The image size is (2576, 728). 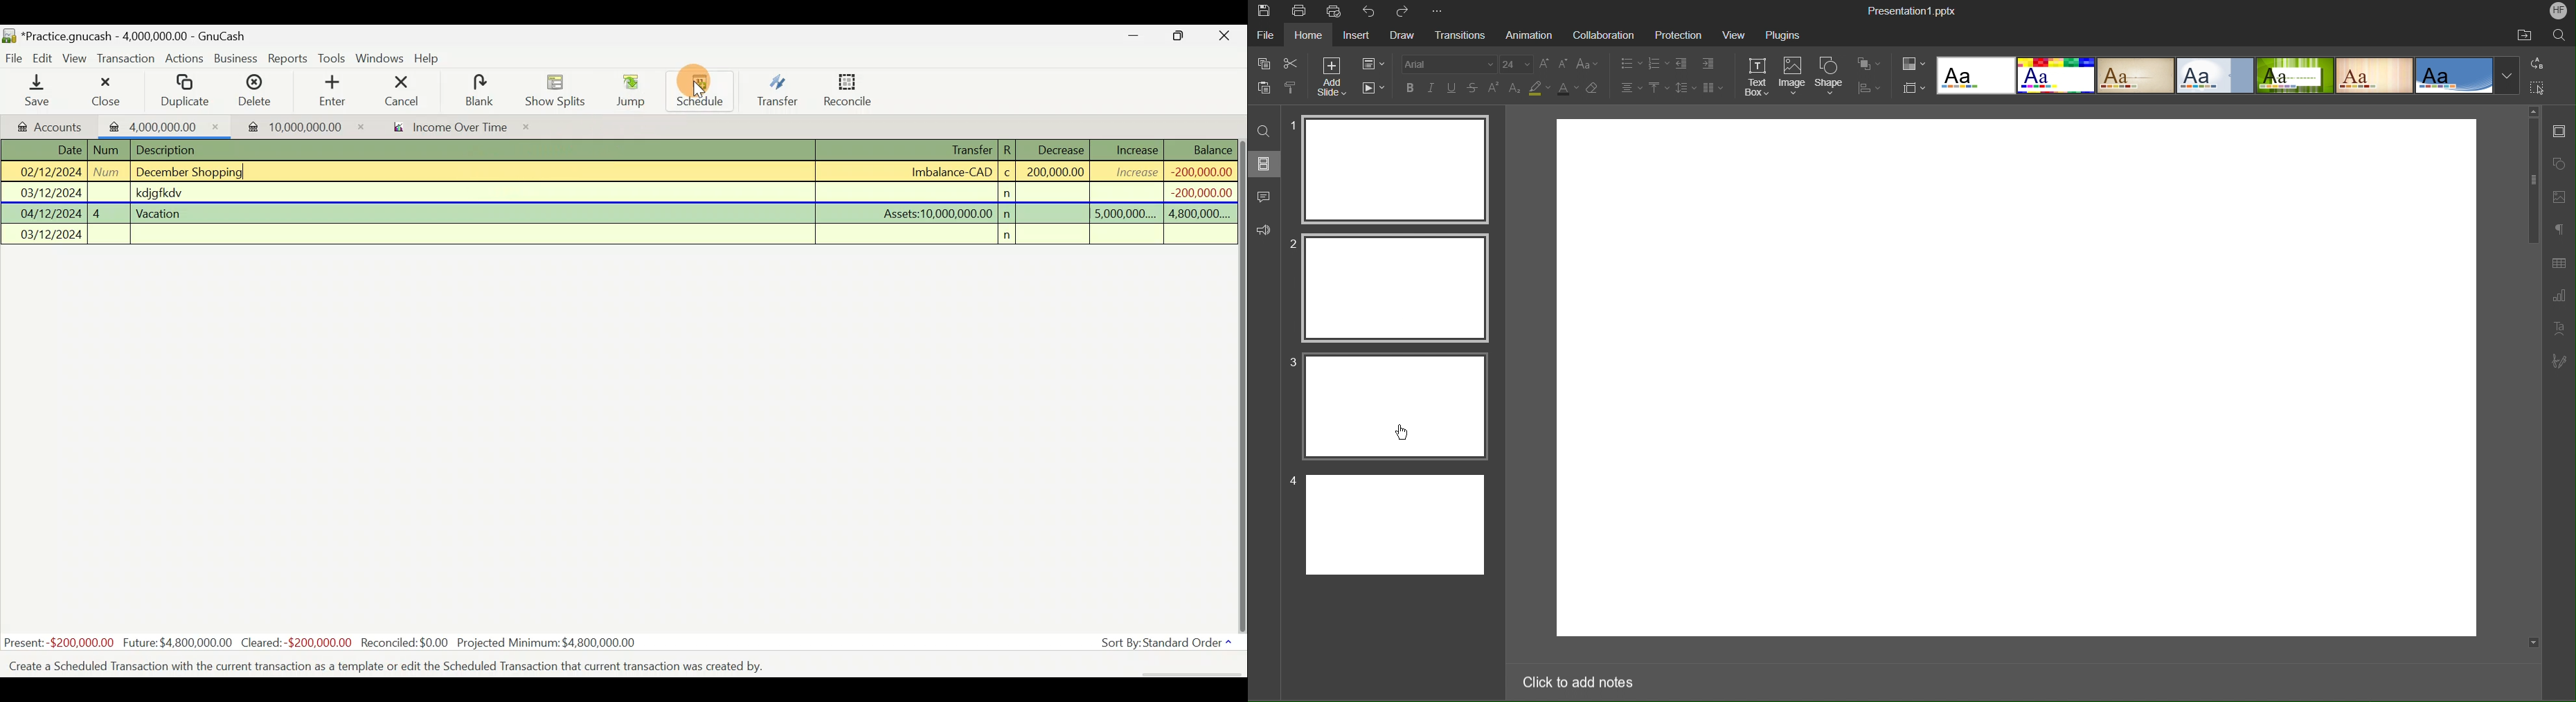 I want to click on scroll up, so click(x=2533, y=110).